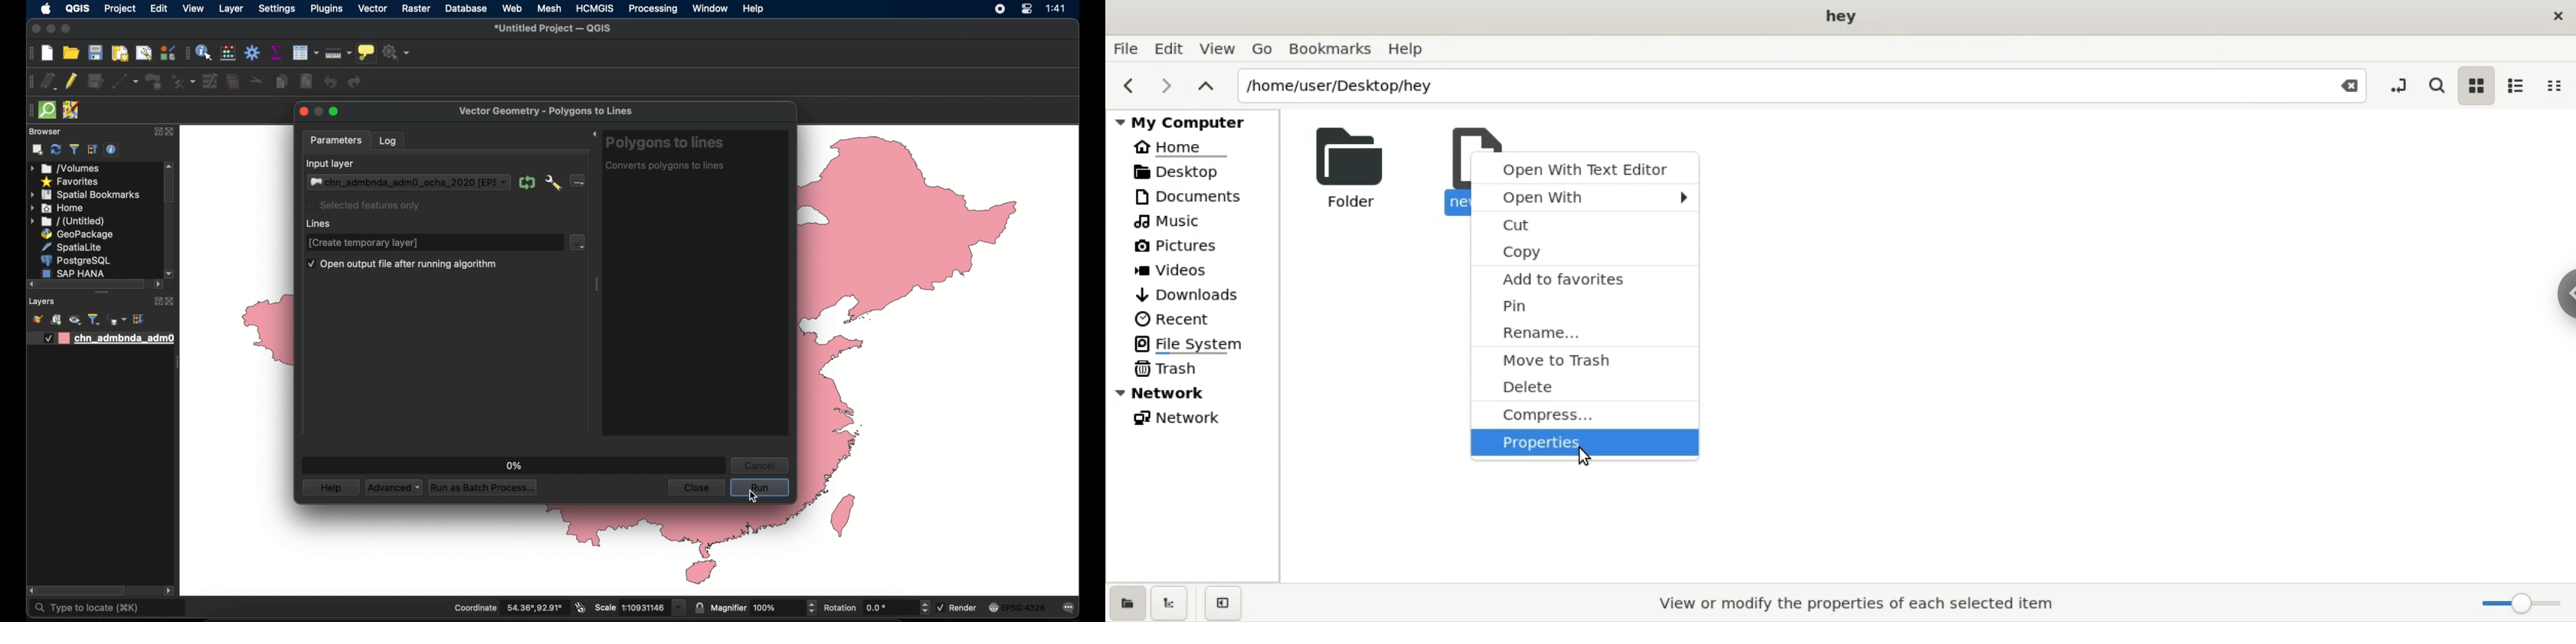 Image resolution: width=2576 pixels, height=644 pixels. What do you see at coordinates (145, 53) in the screenshot?
I see `open layout manager` at bounding box center [145, 53].